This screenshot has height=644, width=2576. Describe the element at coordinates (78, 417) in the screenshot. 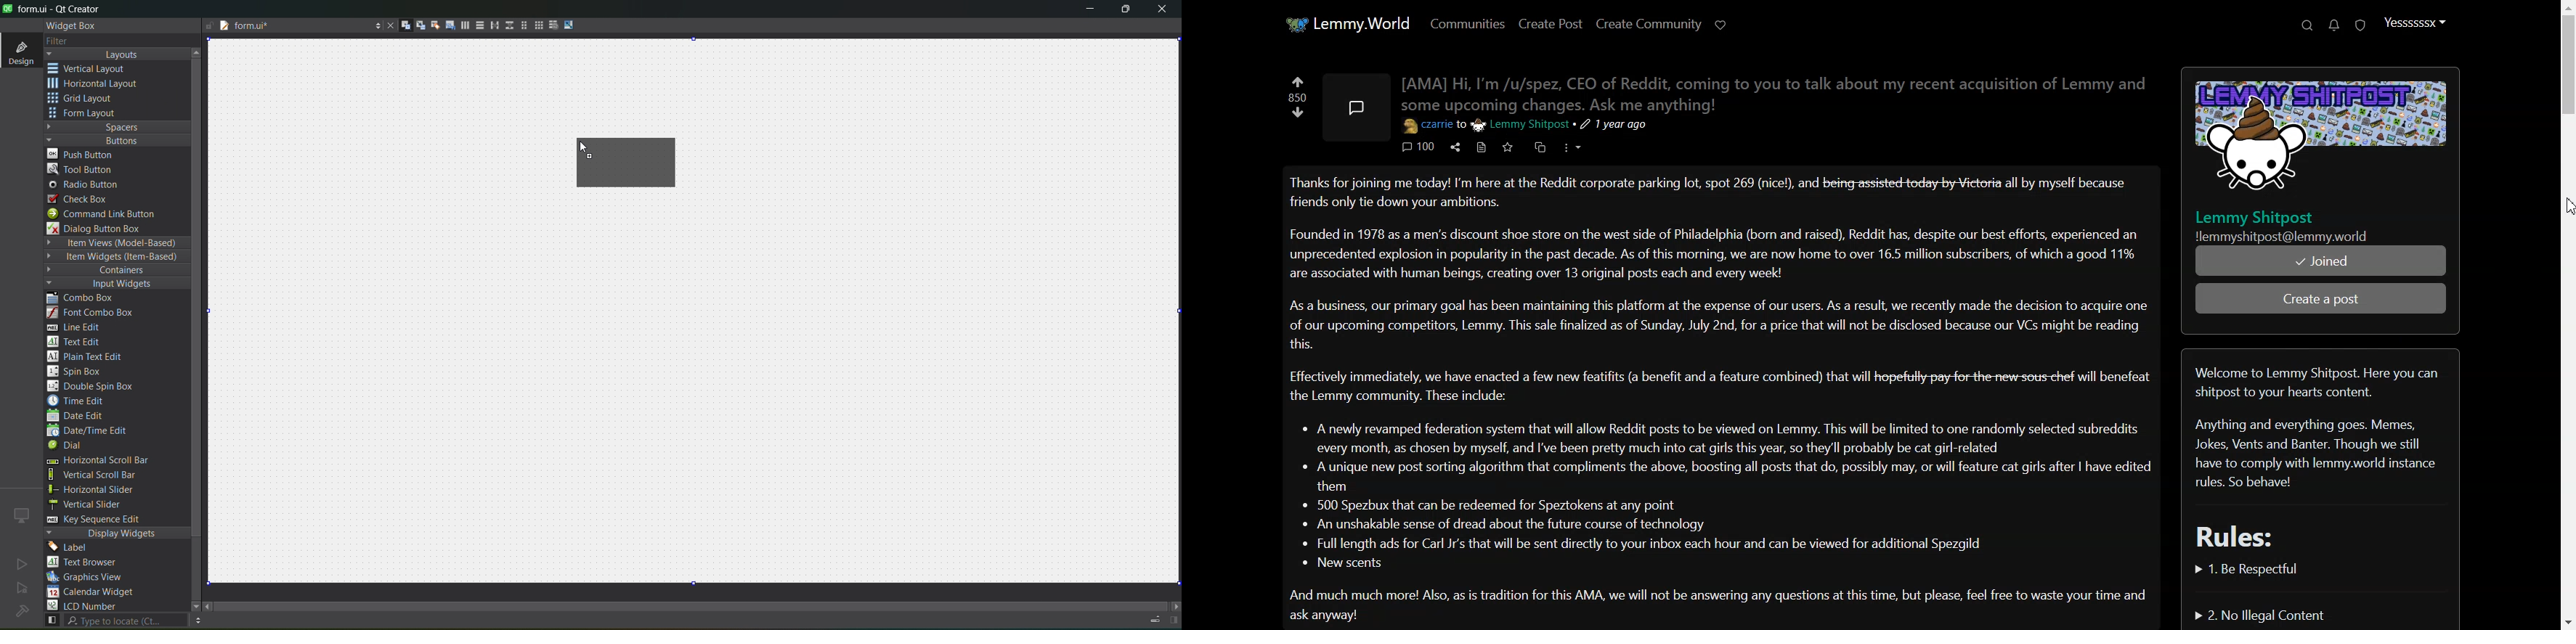

I see `date edit` at that location.